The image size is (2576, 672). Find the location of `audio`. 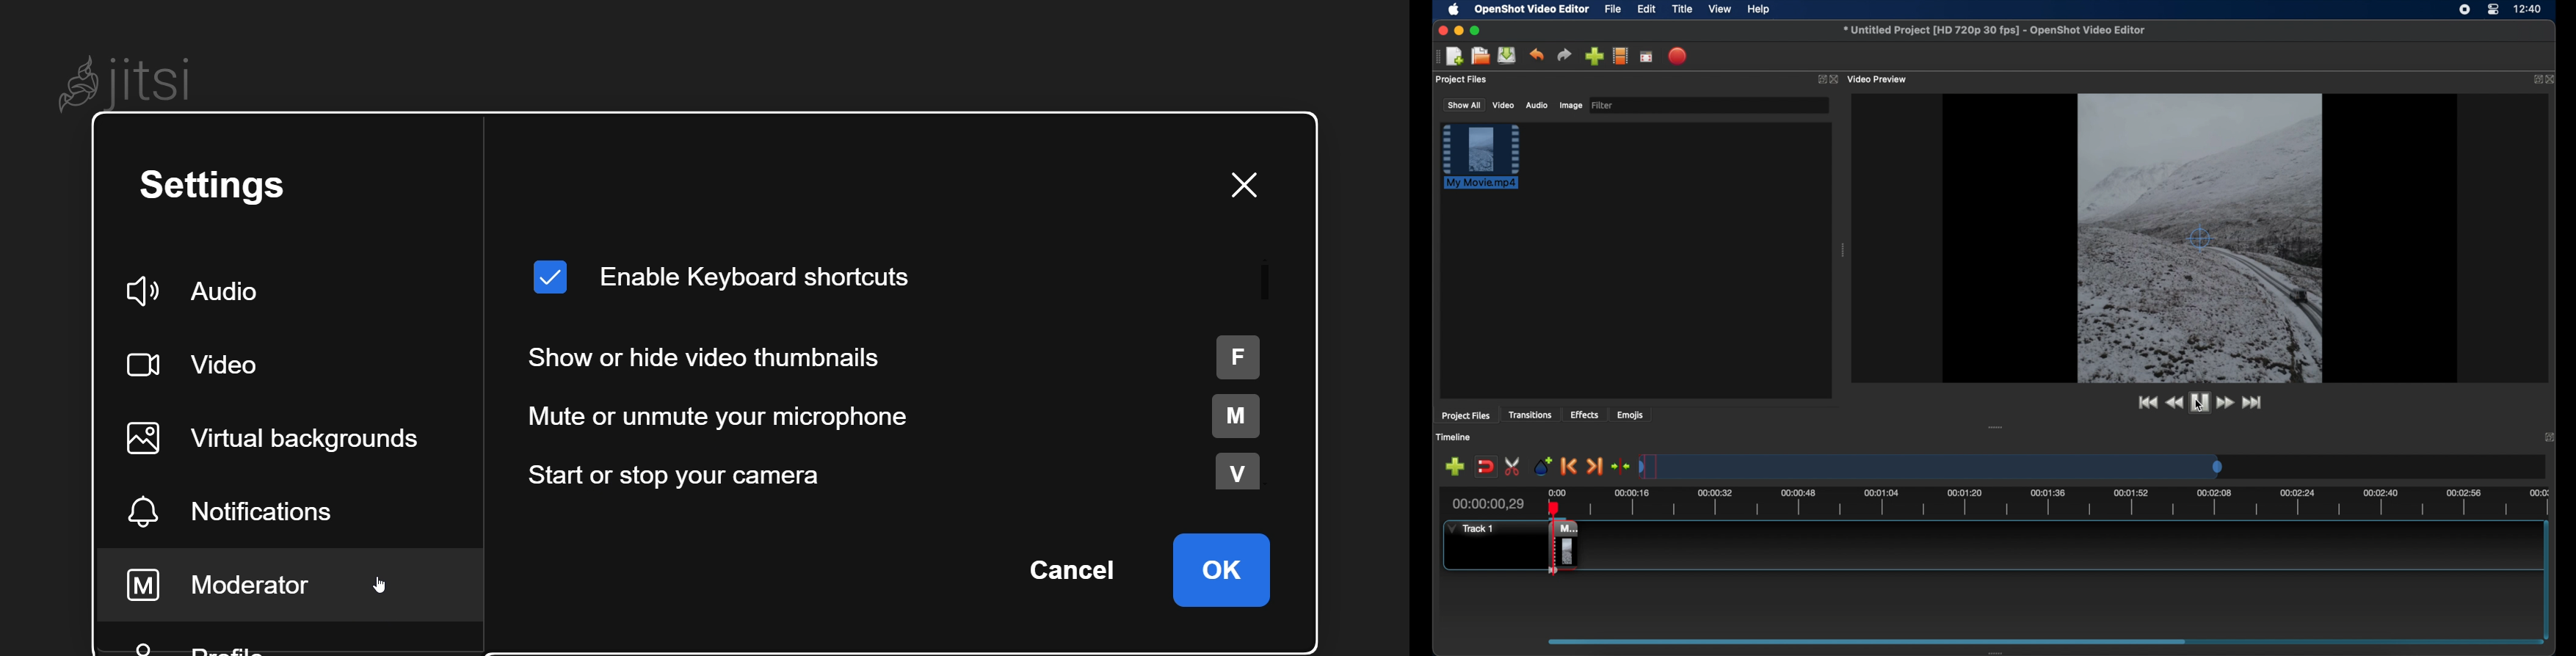

audio is located at coordinates (1536, 106).